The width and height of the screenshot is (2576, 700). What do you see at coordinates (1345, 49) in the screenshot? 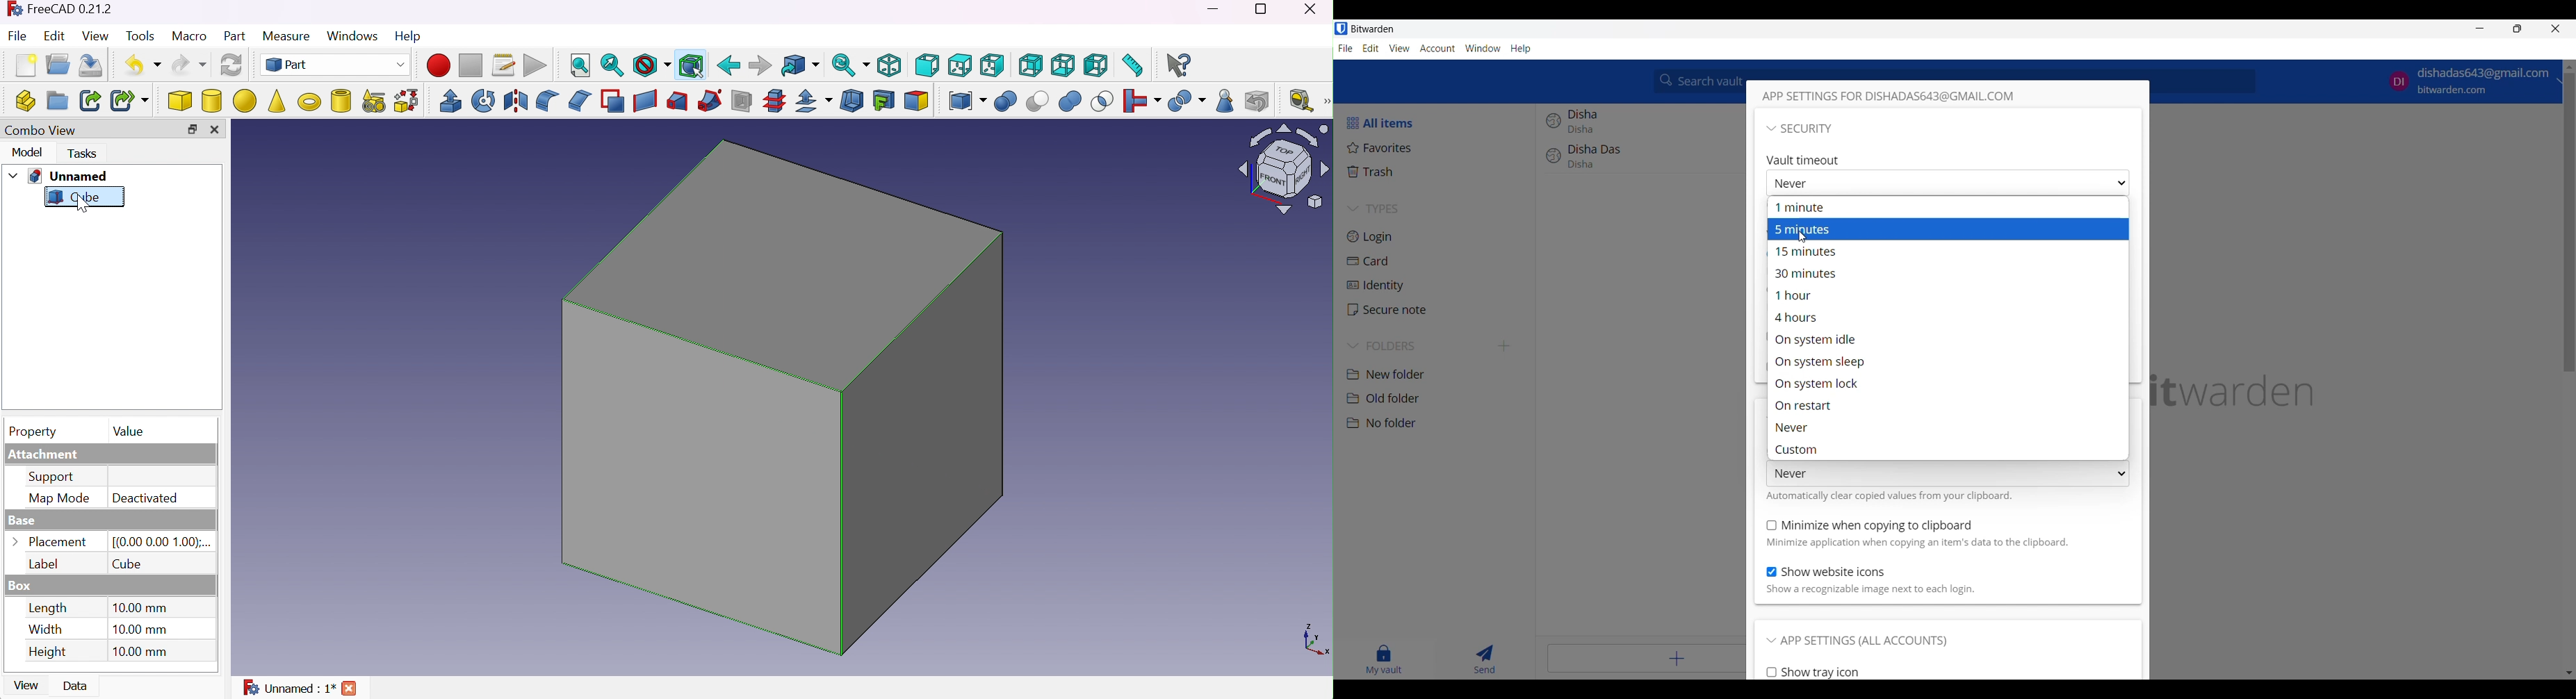
I see `File menu` at bounding box center [1345, 49].